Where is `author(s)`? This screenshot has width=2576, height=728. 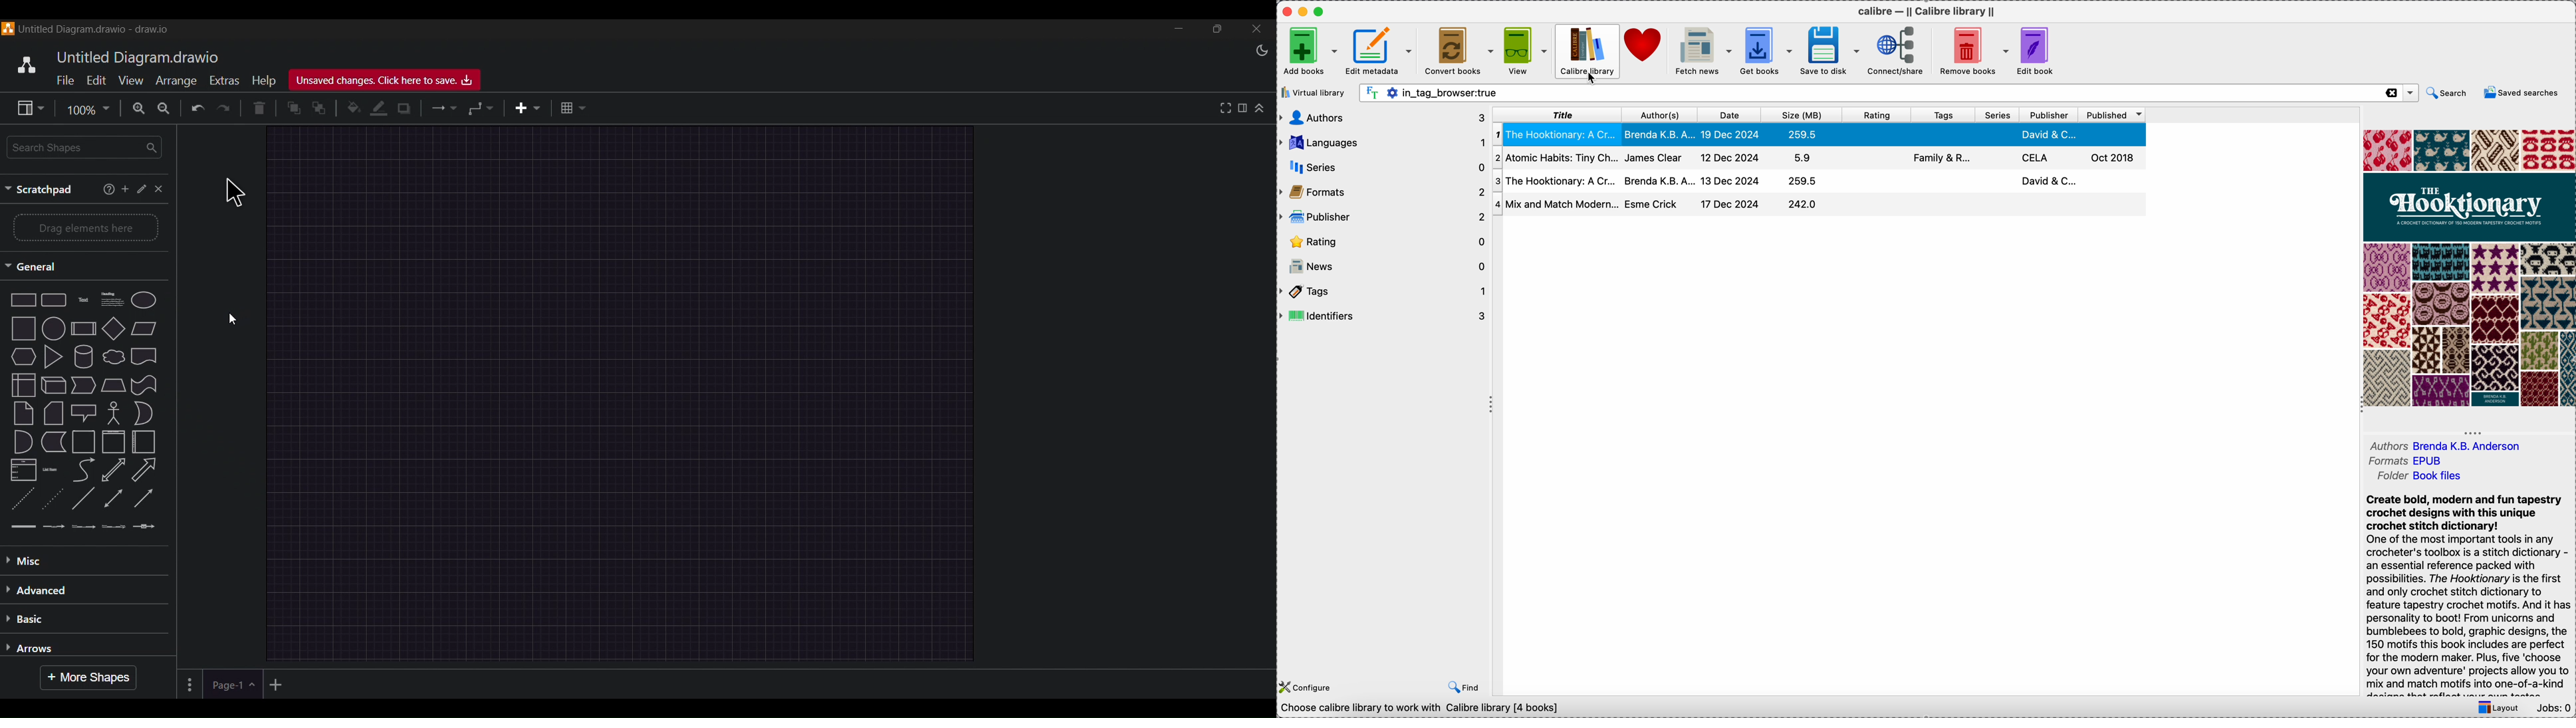 author(s) is located at coordinates (1657, 115).